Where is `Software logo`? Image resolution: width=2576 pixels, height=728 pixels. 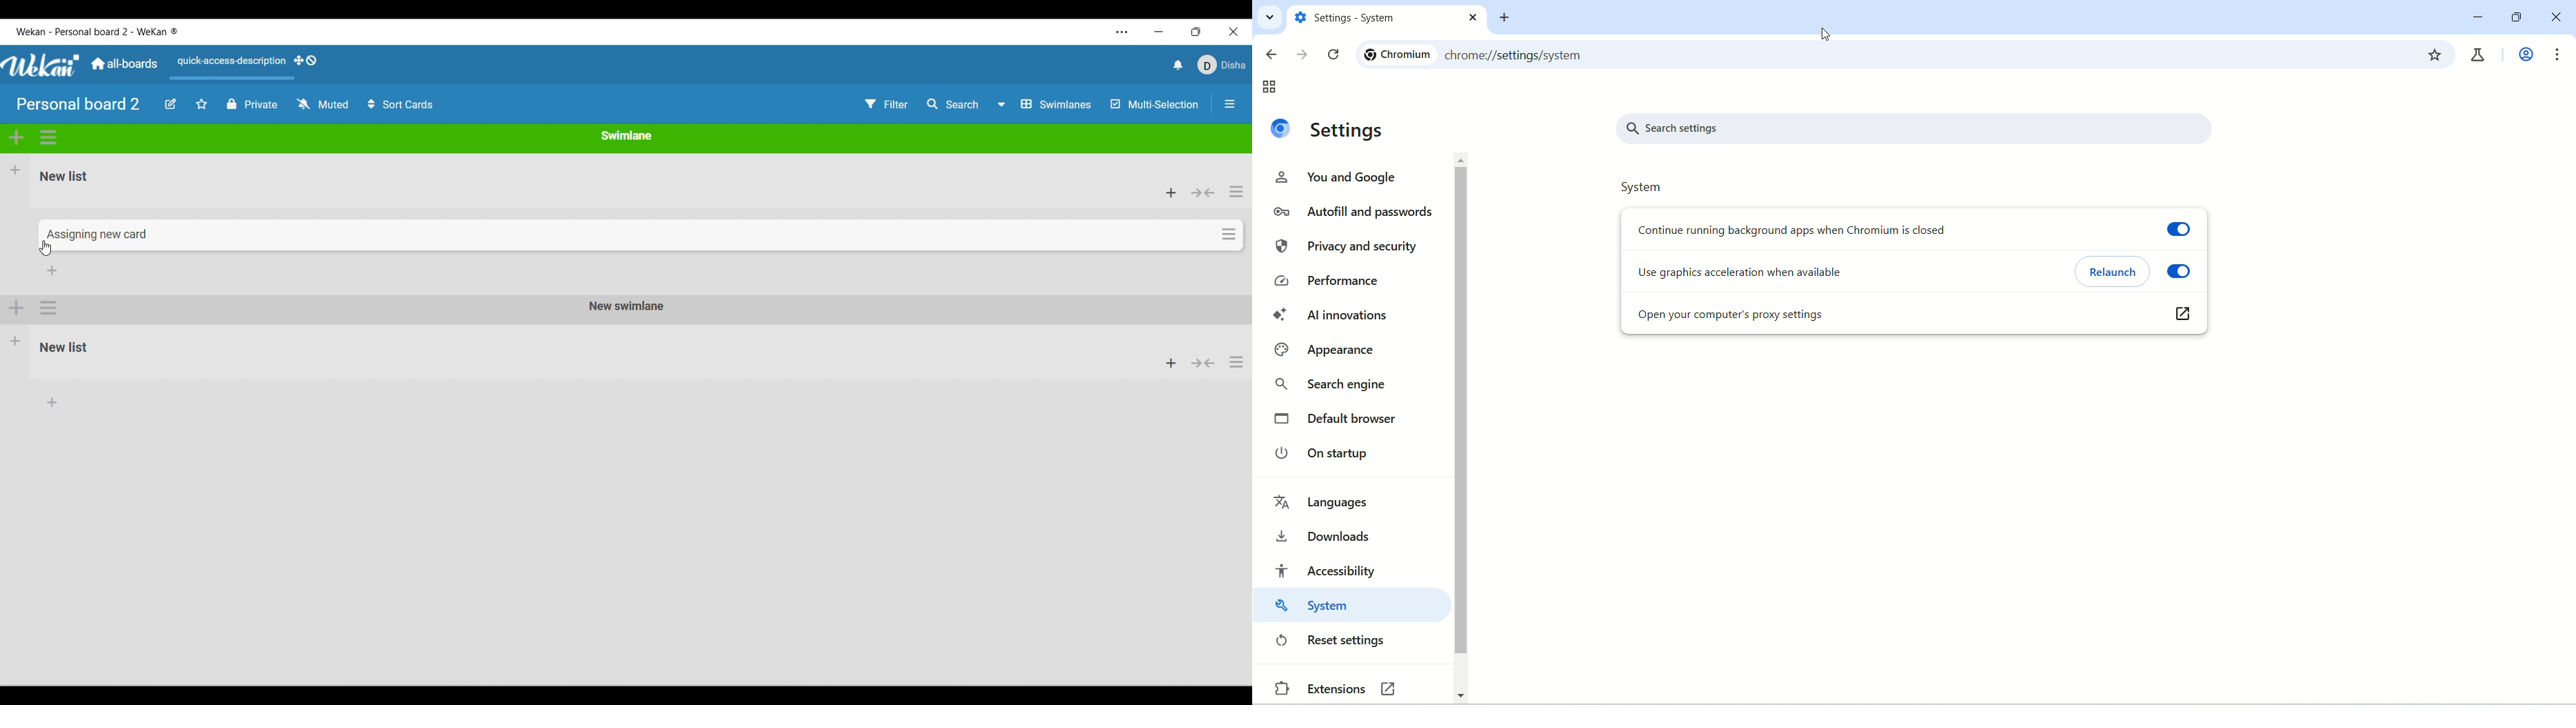
Software logo is located at coordinates (42, 65).